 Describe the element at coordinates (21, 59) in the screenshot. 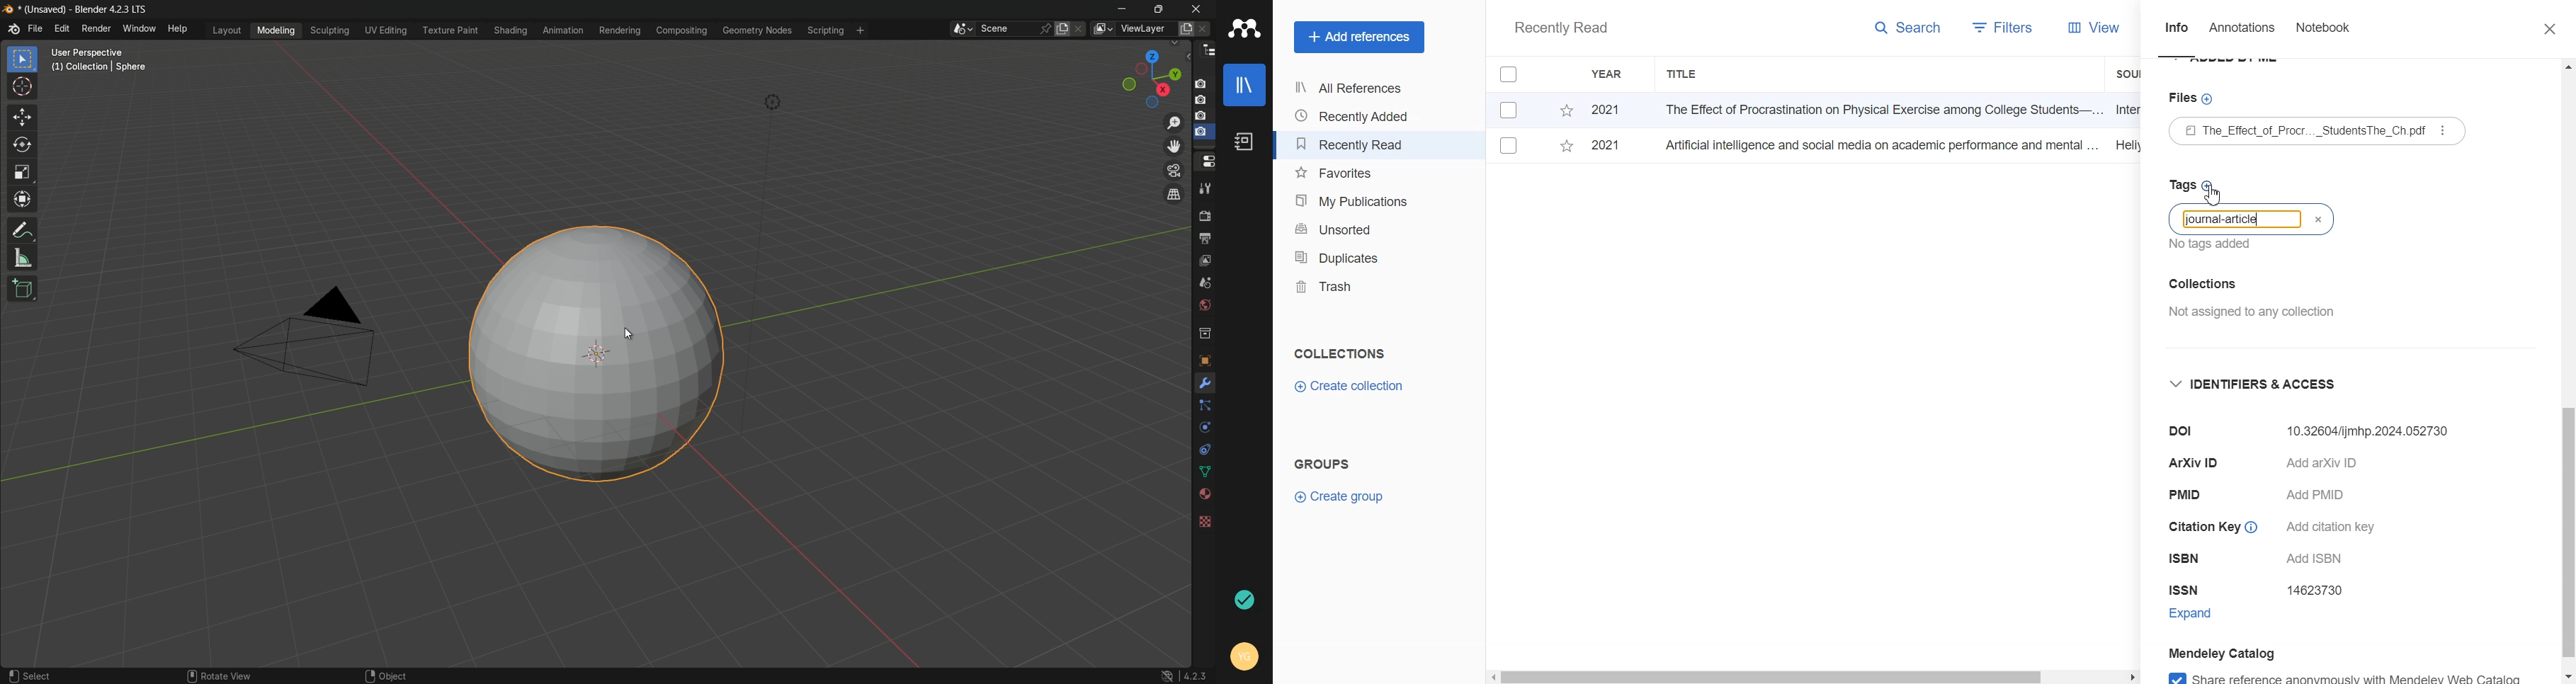

I see `select box` at that location.